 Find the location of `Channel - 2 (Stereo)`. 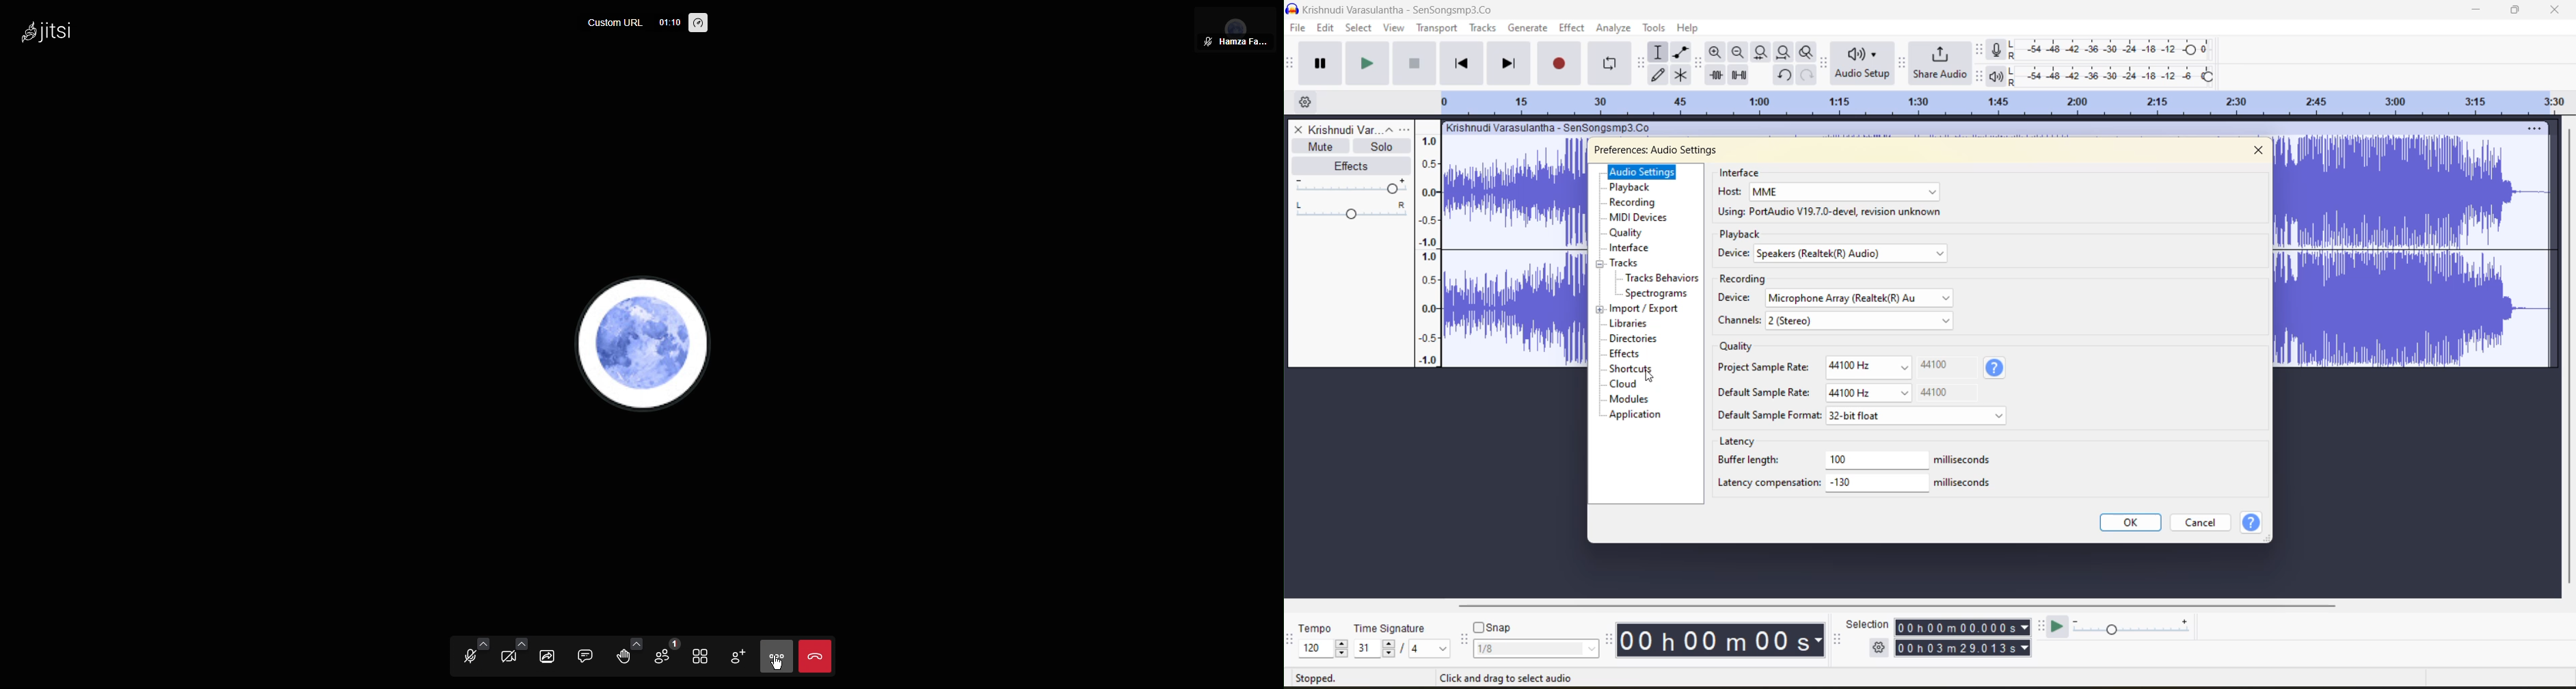

Channel - 2 (Stereo) is located at coordinates (1838, 320).